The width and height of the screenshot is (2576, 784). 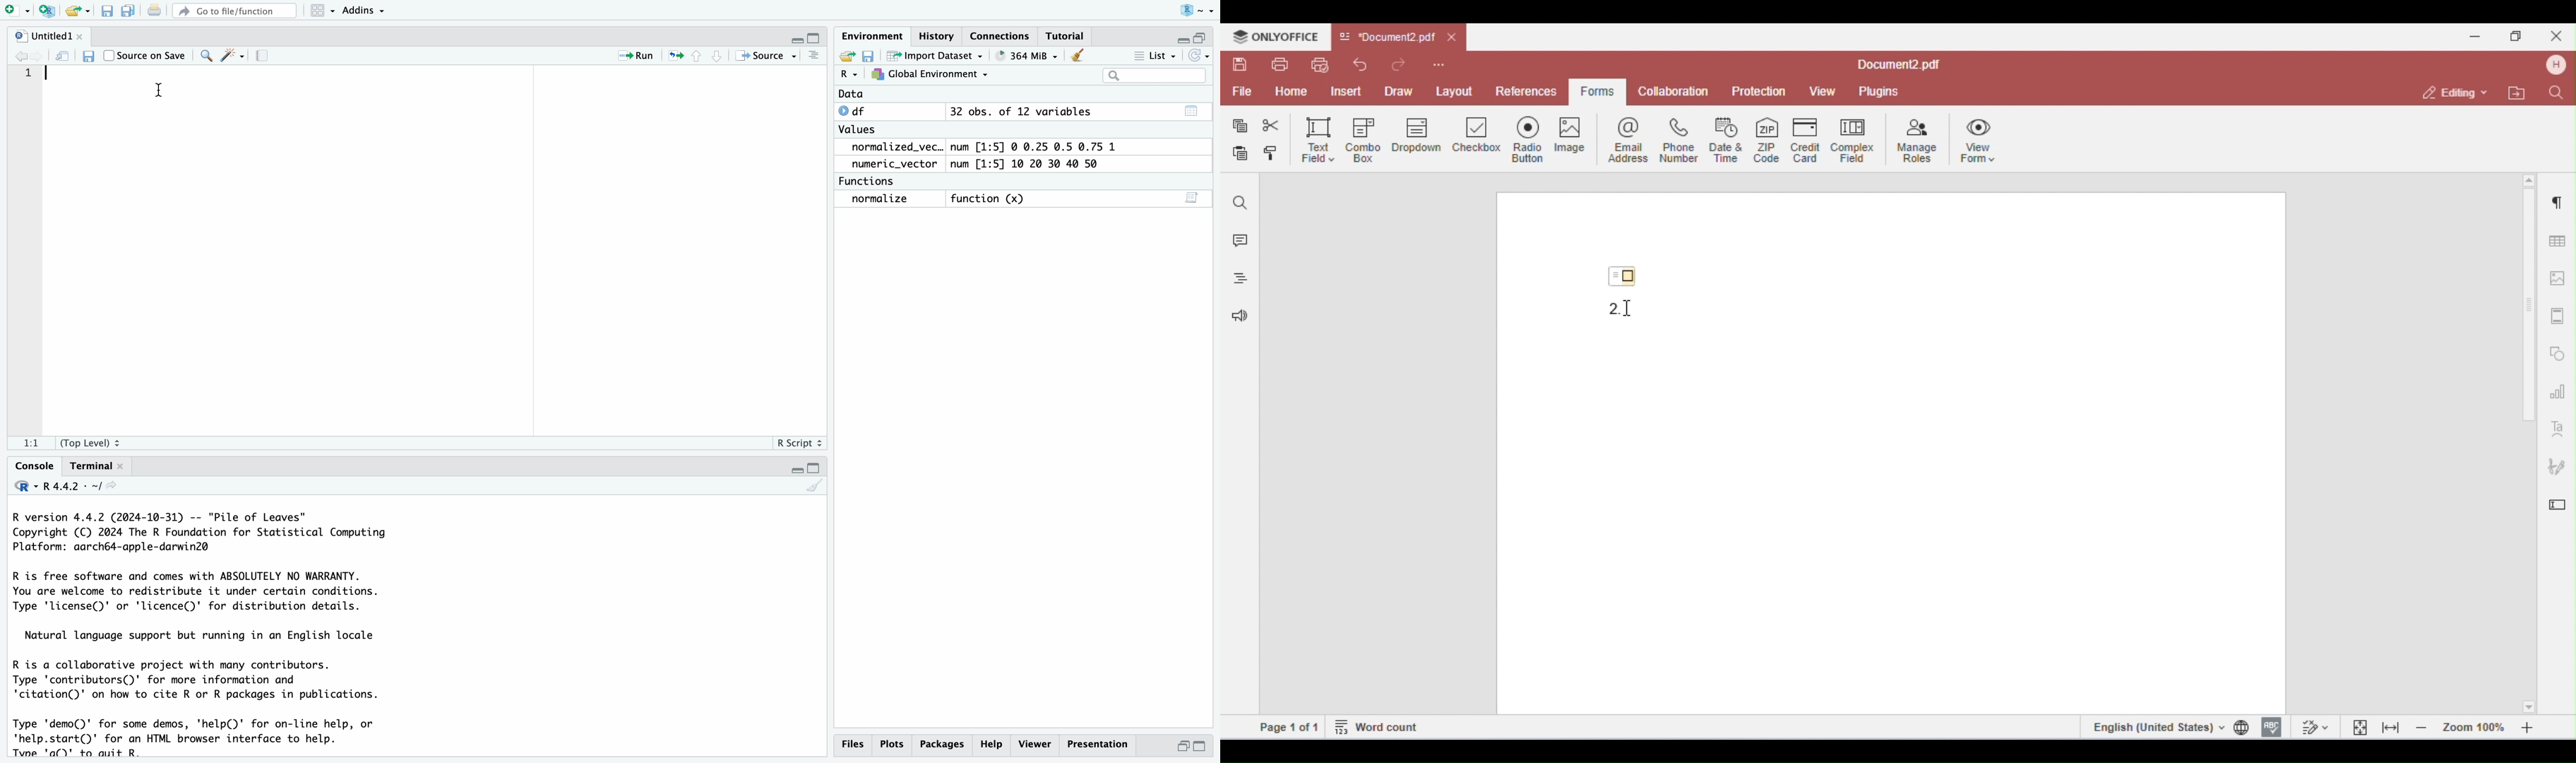 What do you see at coordinates (1157, 57) in the screenshot?
I see `List` at bounding box center [1157, 57].